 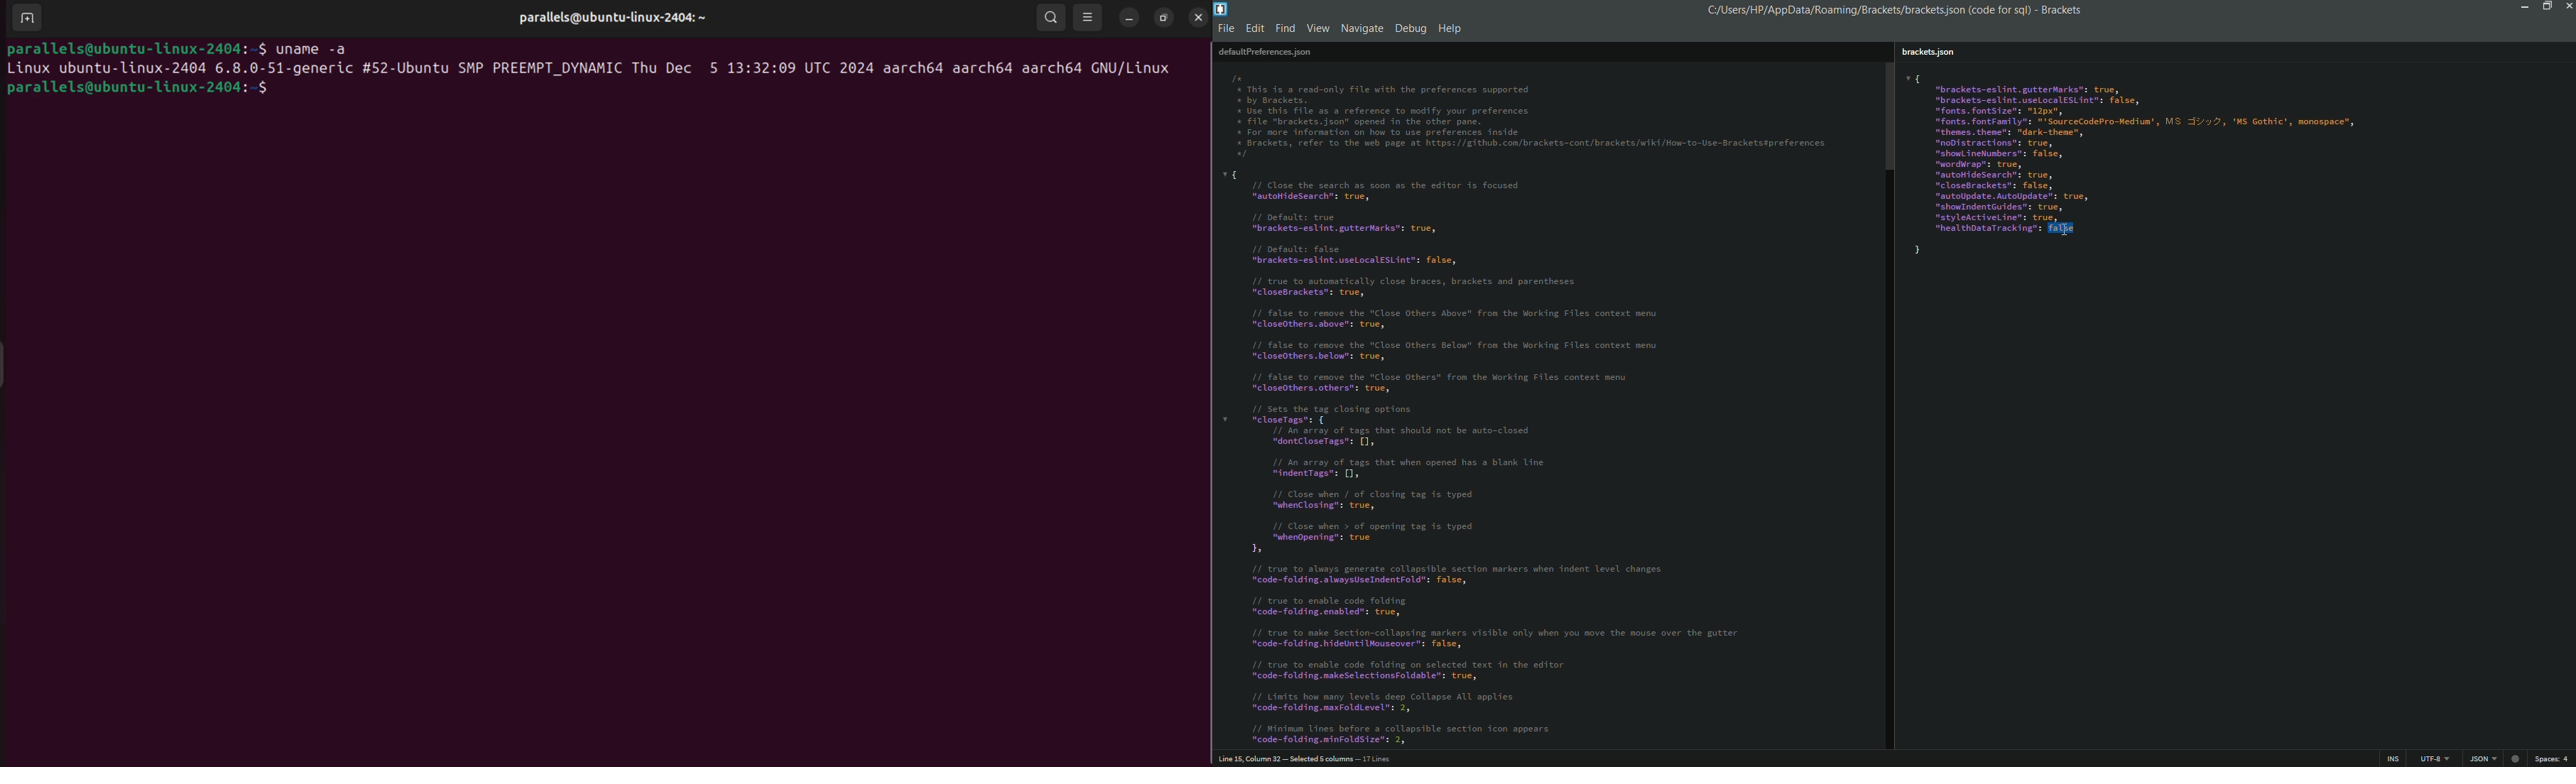 I want to click on error status, so click(x=2514, y=758).